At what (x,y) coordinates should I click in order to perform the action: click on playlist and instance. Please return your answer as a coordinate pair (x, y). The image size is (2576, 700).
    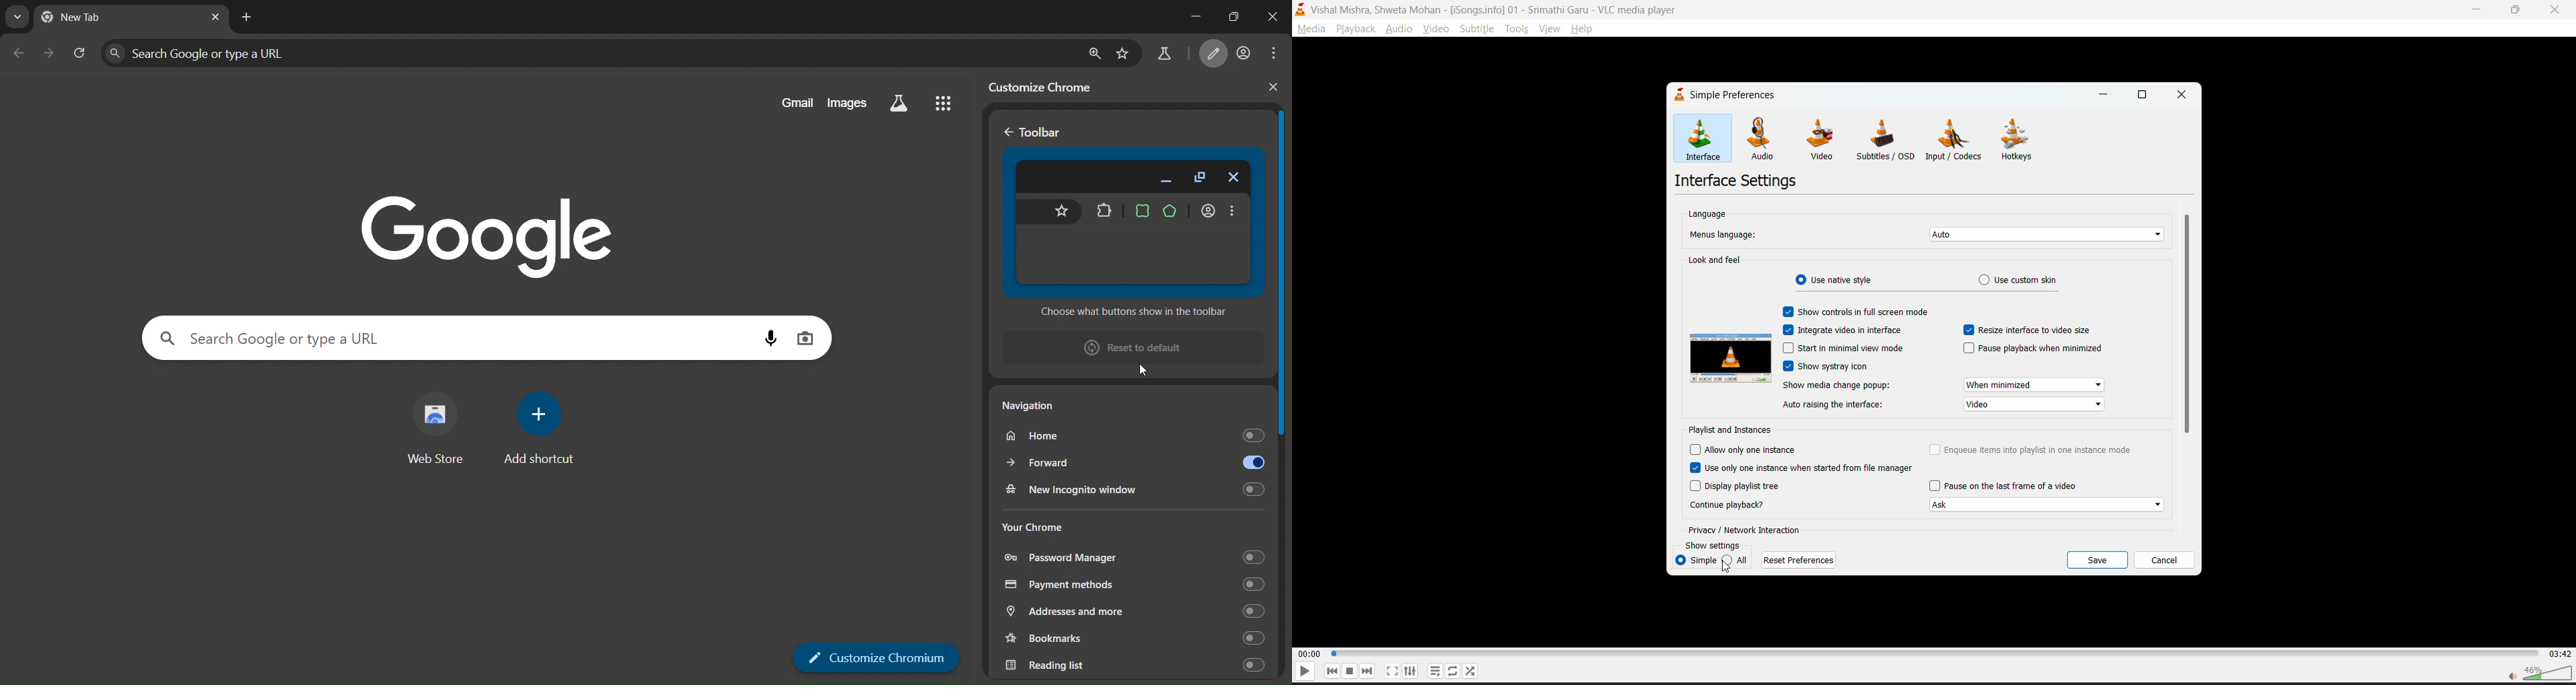
    Looking at the image, I should click on (1729, 429).